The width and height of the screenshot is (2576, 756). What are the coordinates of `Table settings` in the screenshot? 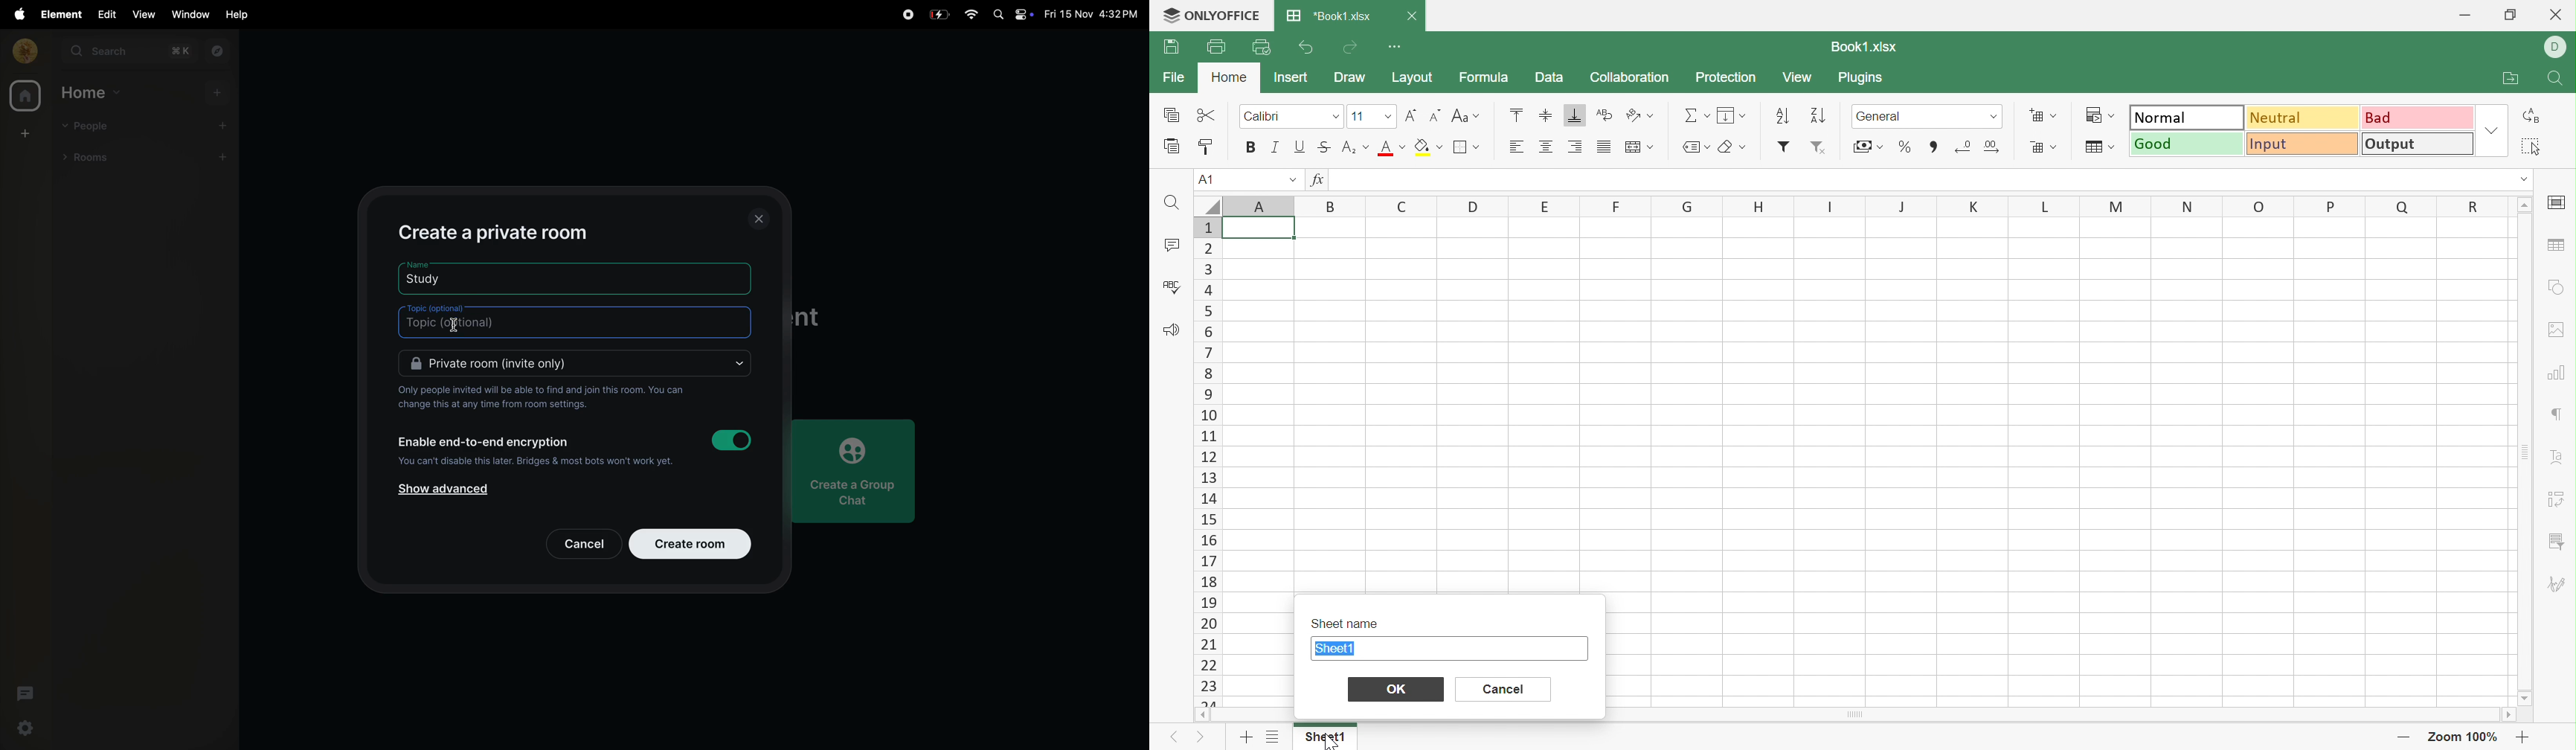 It's located at (2556, 242).